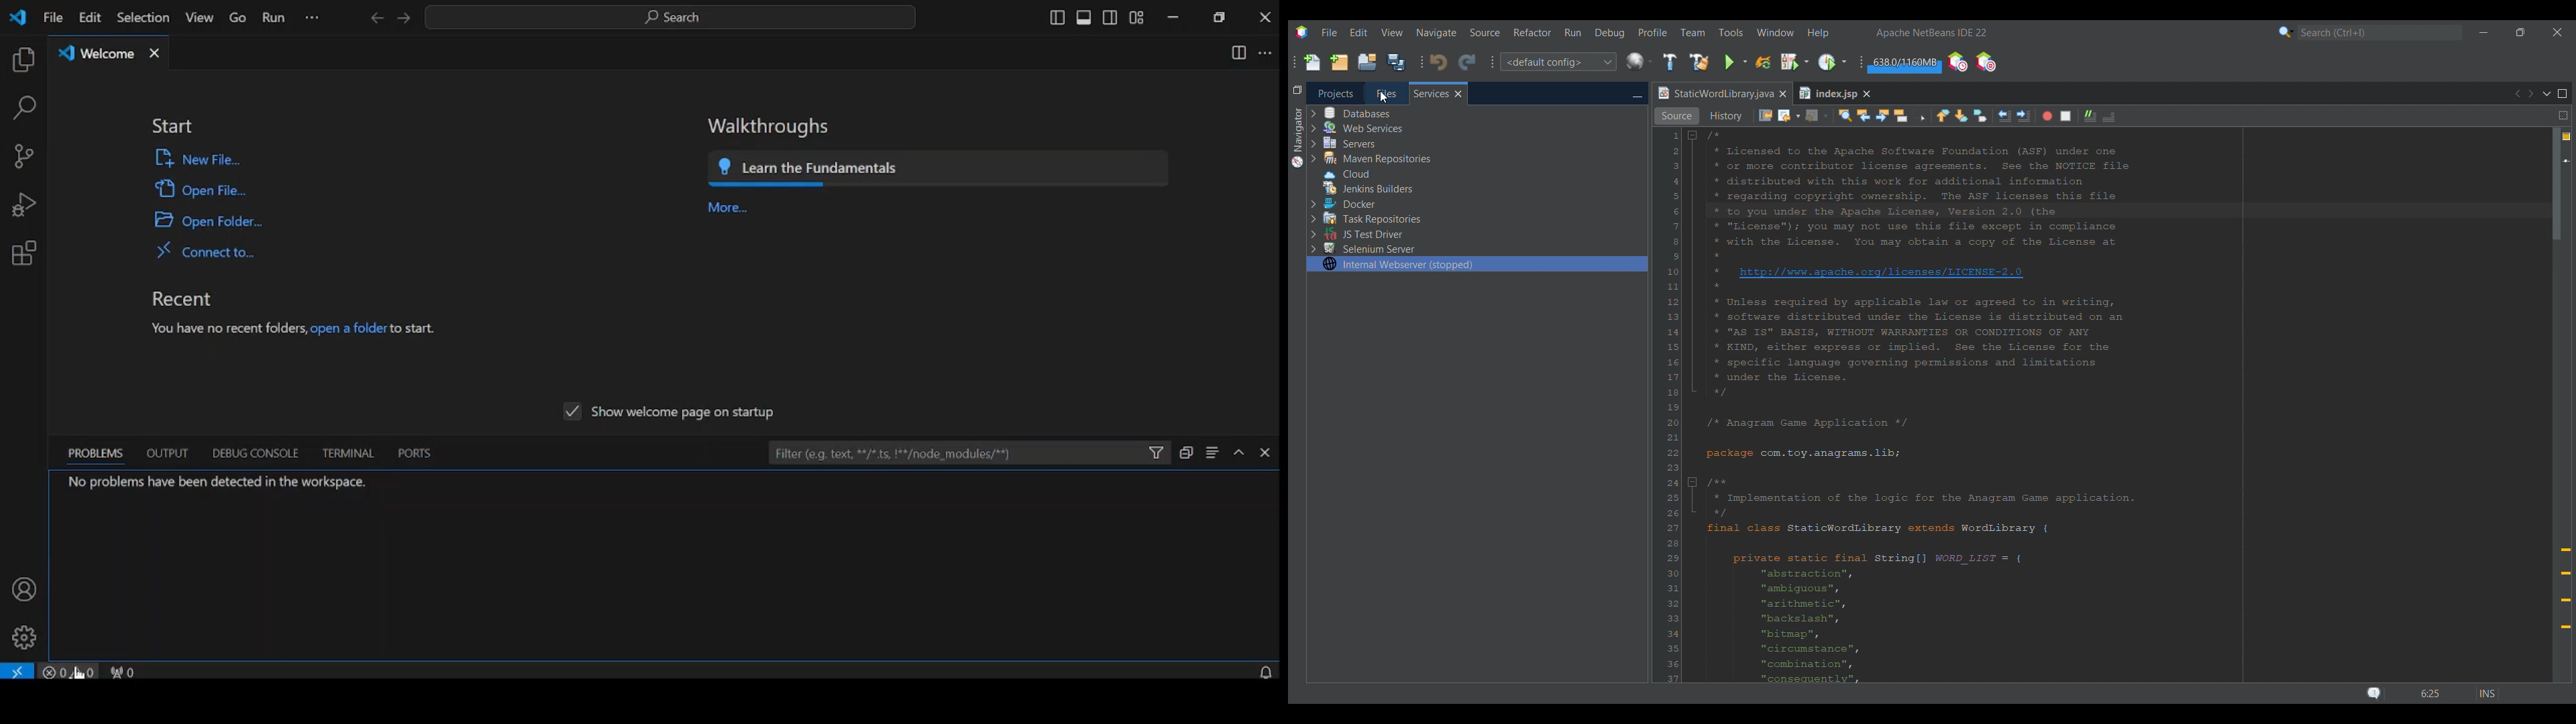  I want to click on Projects tab, so click(1335, 93).